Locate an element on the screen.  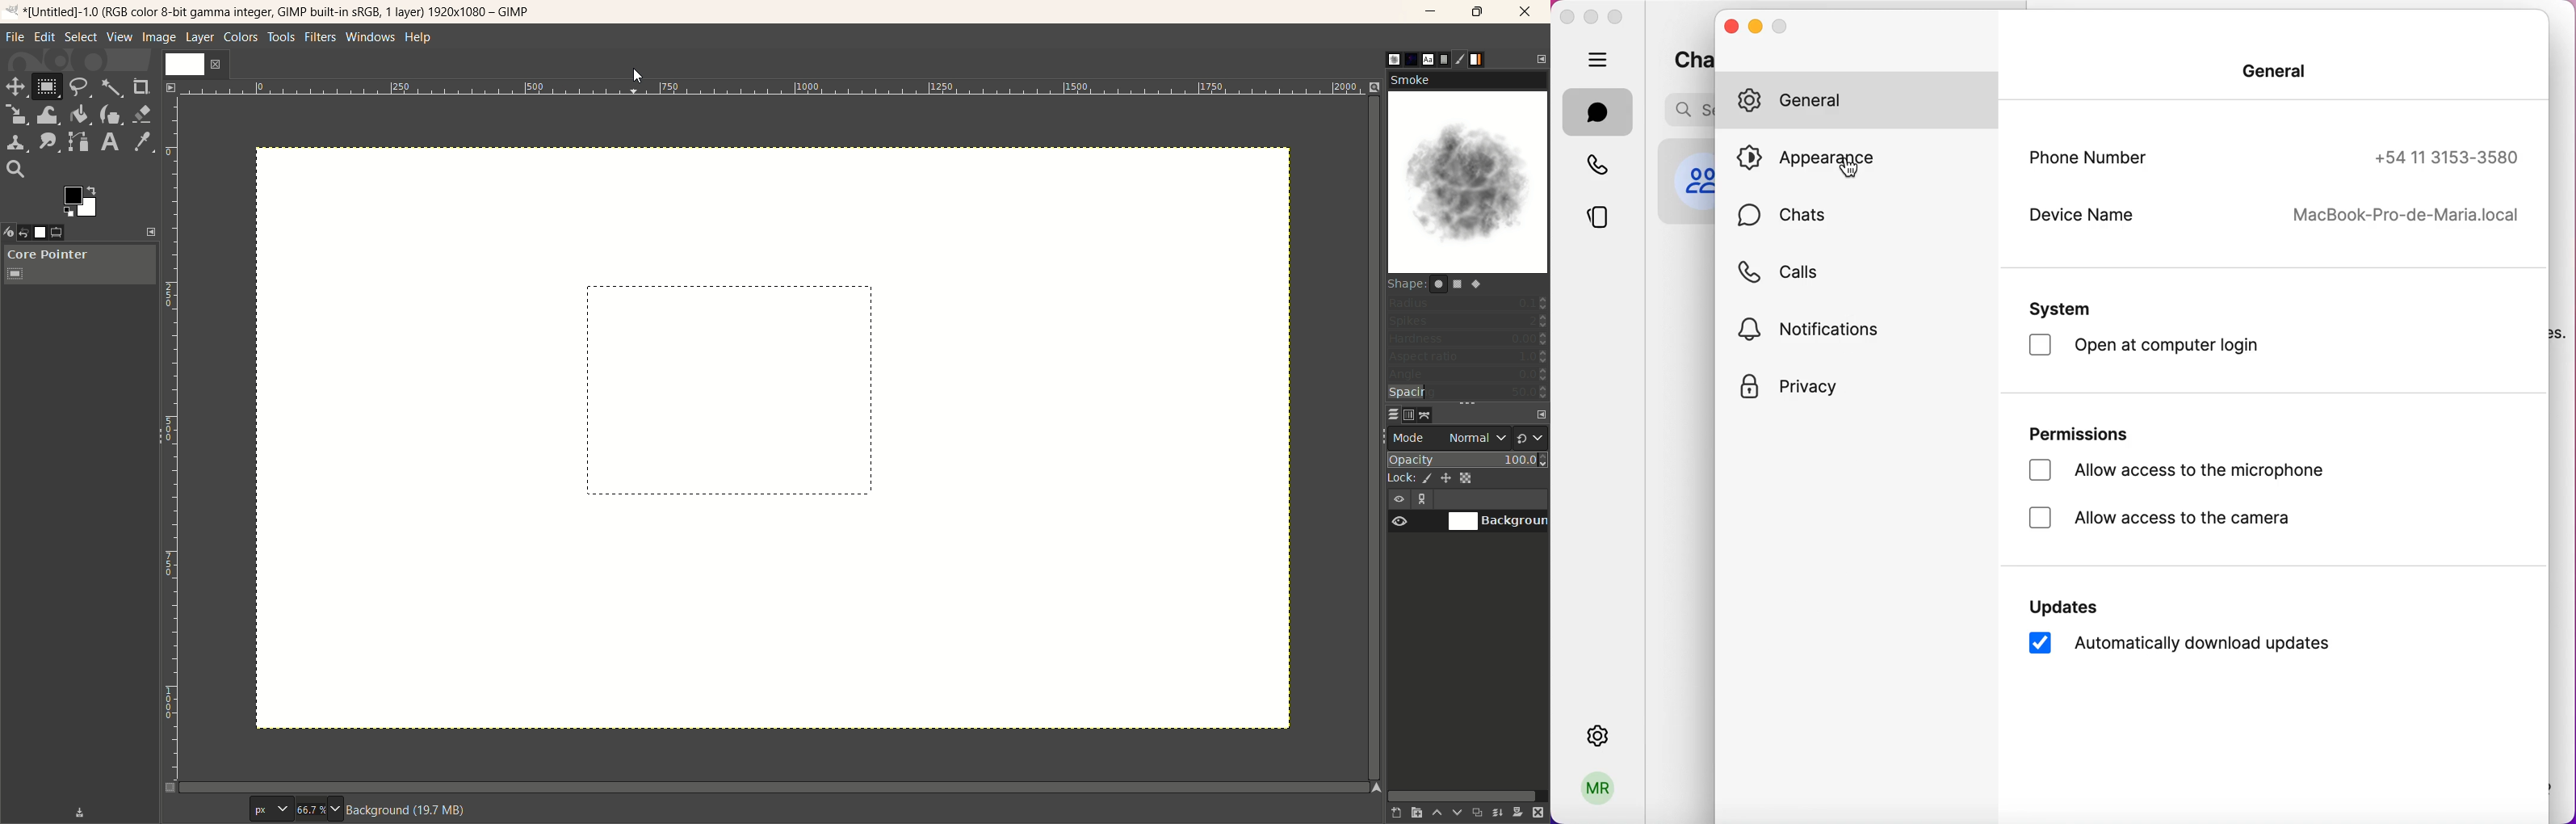
permissions is located at coordinates (2089, 435).